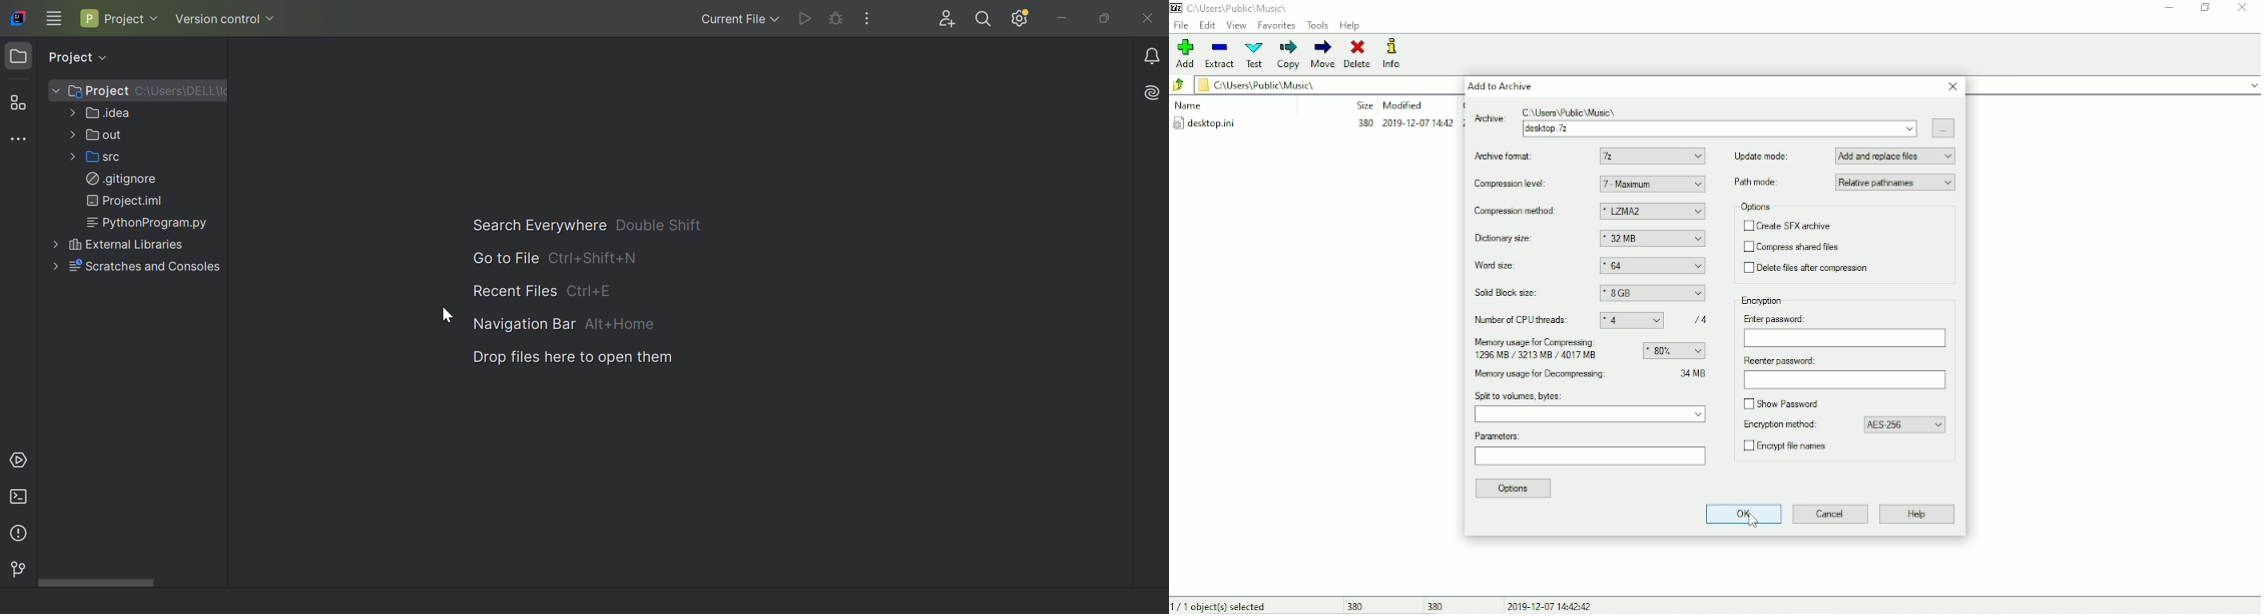  What do you see at coordinates (1507, 156) in the screenshot?
I see `Archive format` at bounding box center [1507, 156].